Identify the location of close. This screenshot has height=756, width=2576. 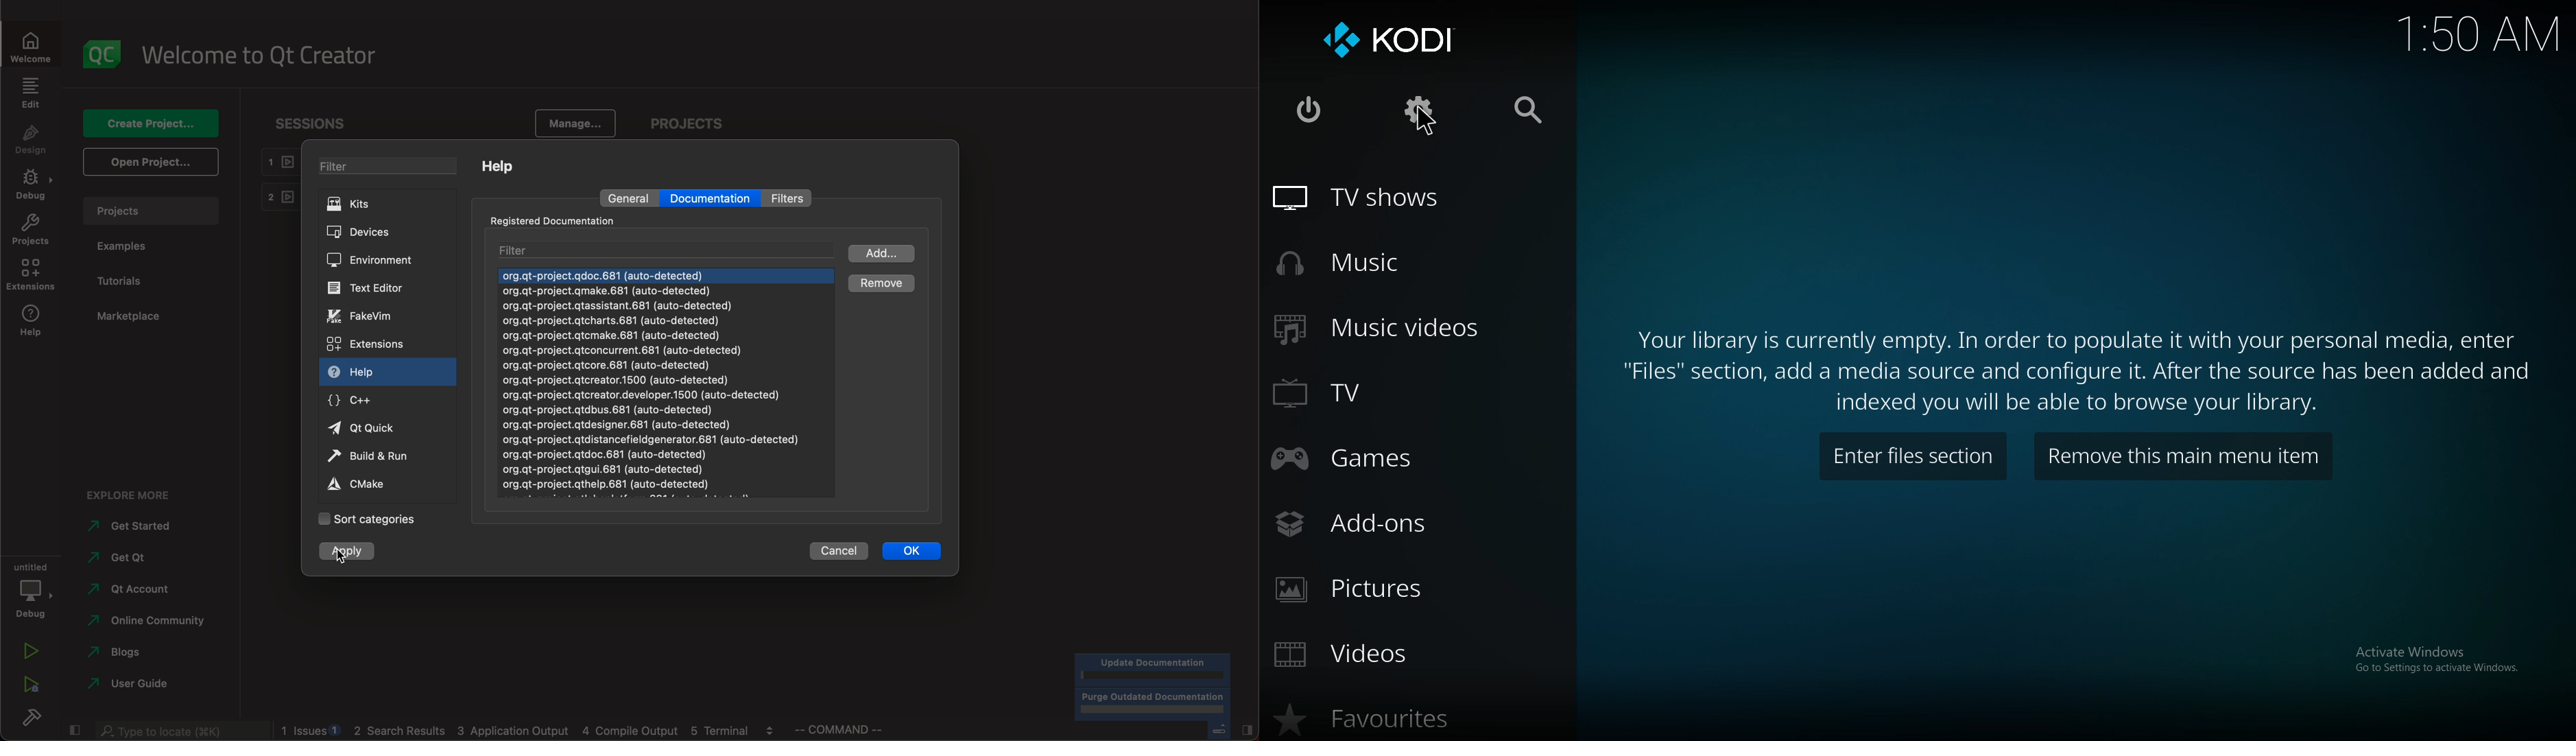
(1307, 108).